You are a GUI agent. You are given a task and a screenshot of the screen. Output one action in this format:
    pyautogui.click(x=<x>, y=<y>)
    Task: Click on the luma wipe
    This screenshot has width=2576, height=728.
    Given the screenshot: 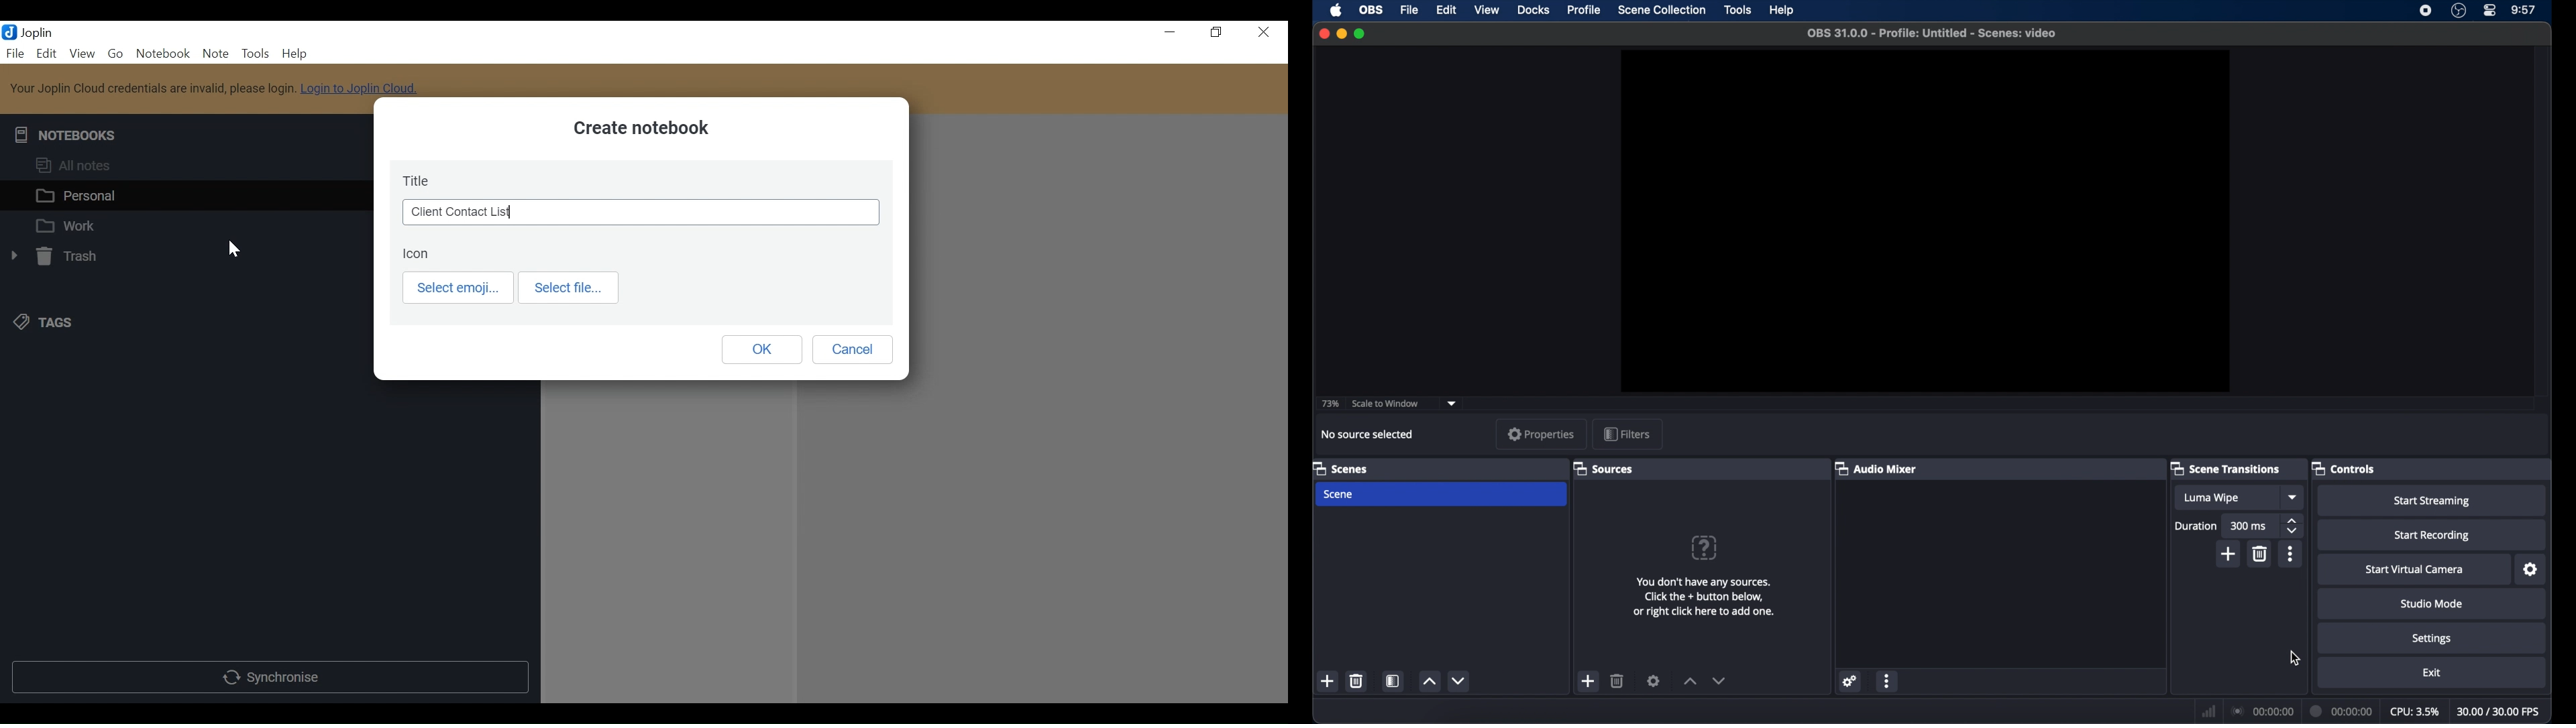 What is the action you would take?
    pyautogui.click(x=2210, y=497)
    